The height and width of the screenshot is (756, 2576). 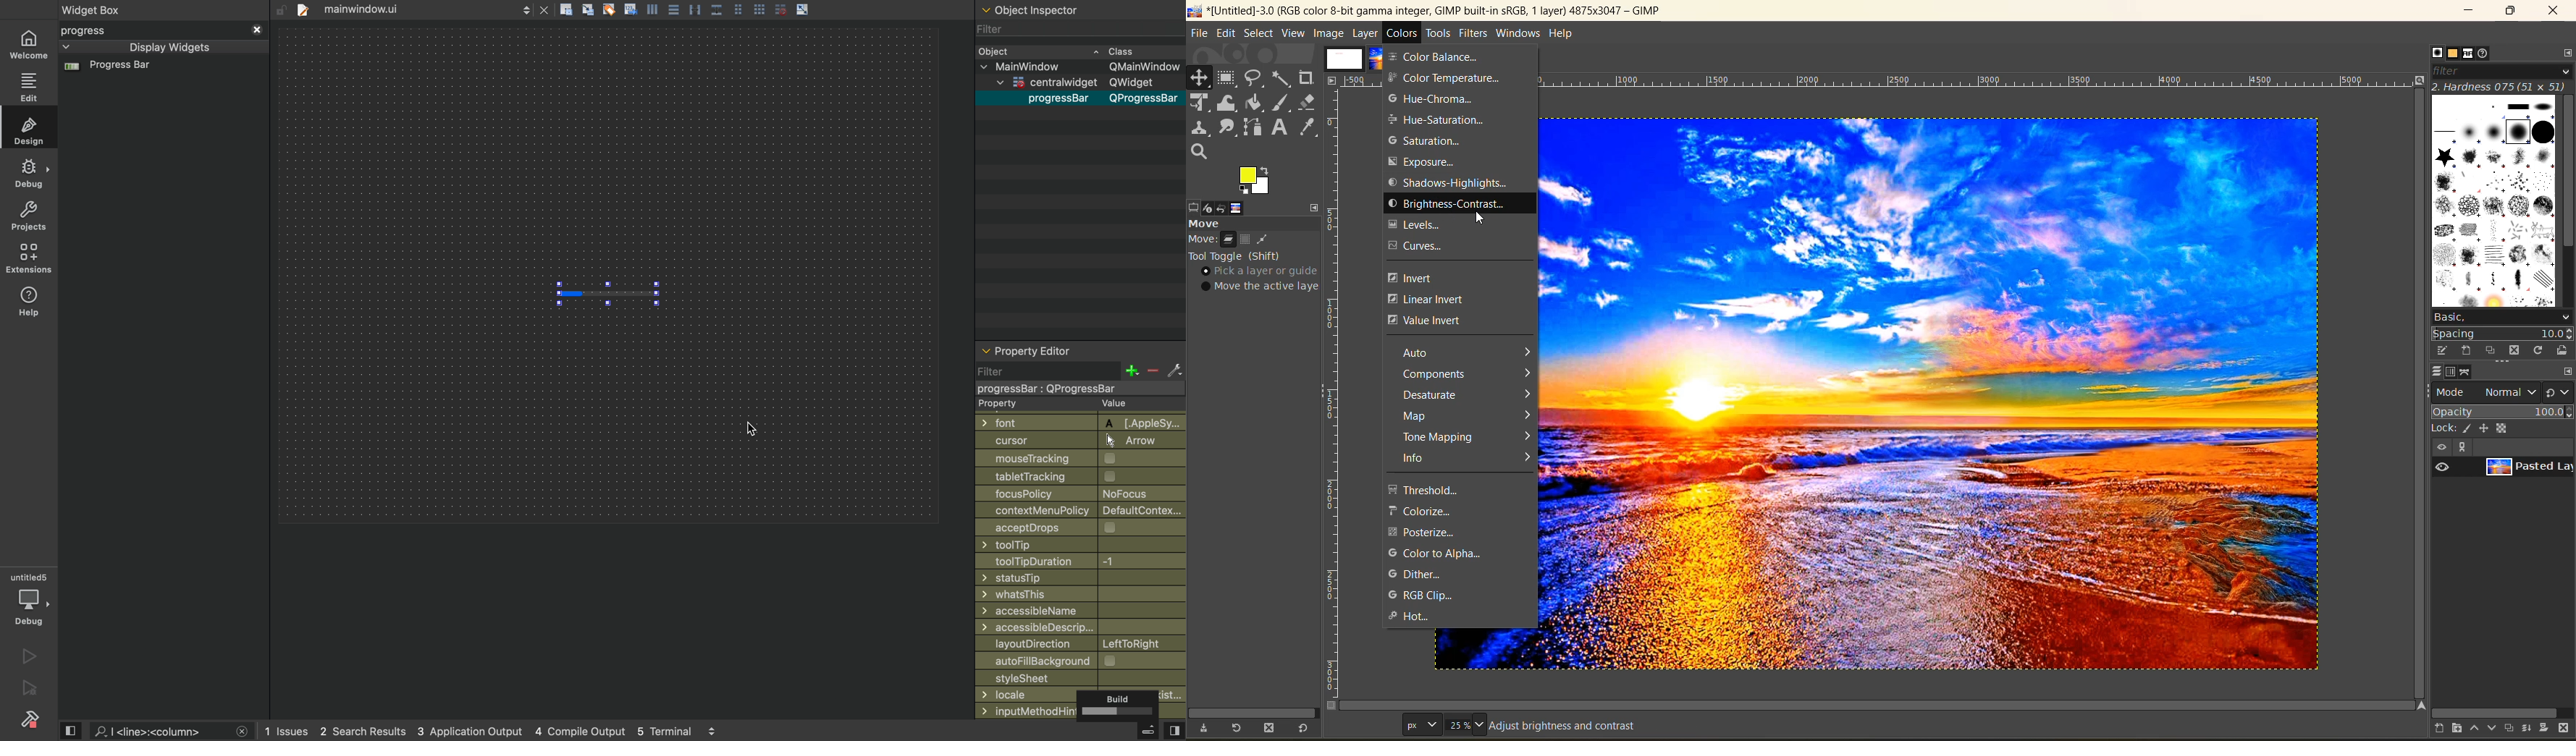 What do you see at coordinates (1550, 728) in the screenshot?
I see `metadata` at bounding box center [1550, 728].